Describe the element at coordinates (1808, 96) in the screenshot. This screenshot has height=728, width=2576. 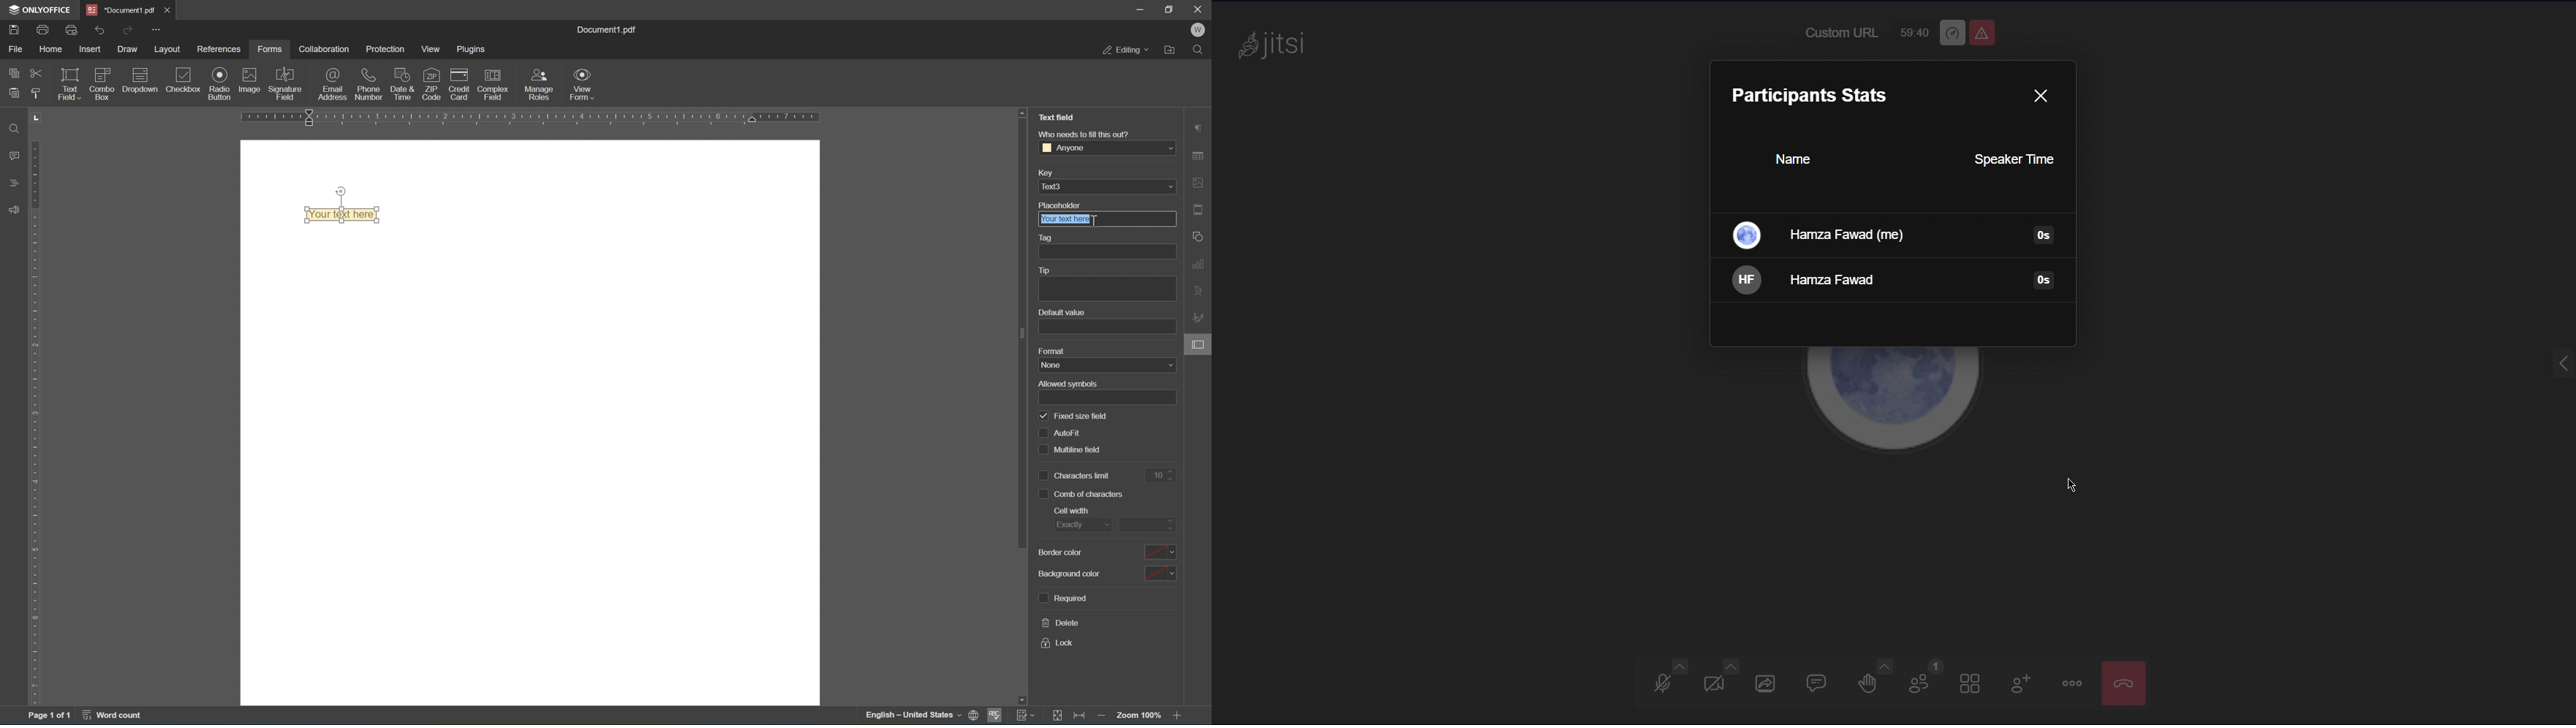
I see `Participants stats` at that location.